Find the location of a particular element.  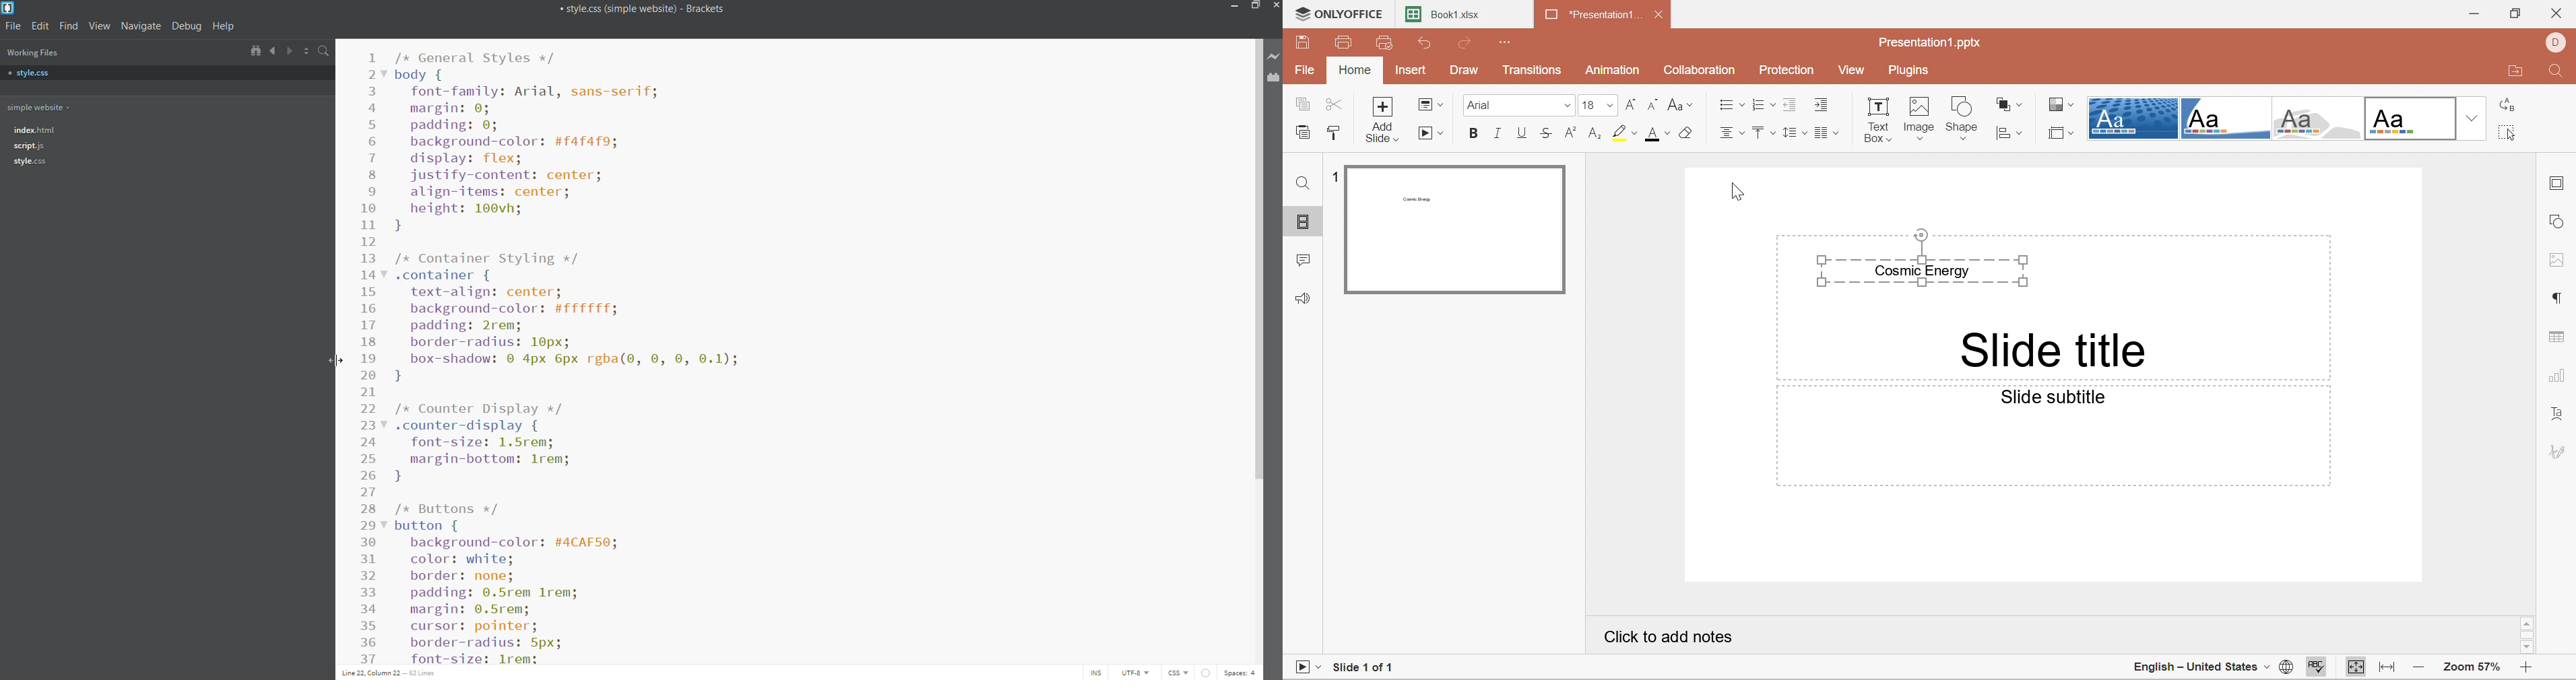

minimize is located at coordinates (1234, 7).